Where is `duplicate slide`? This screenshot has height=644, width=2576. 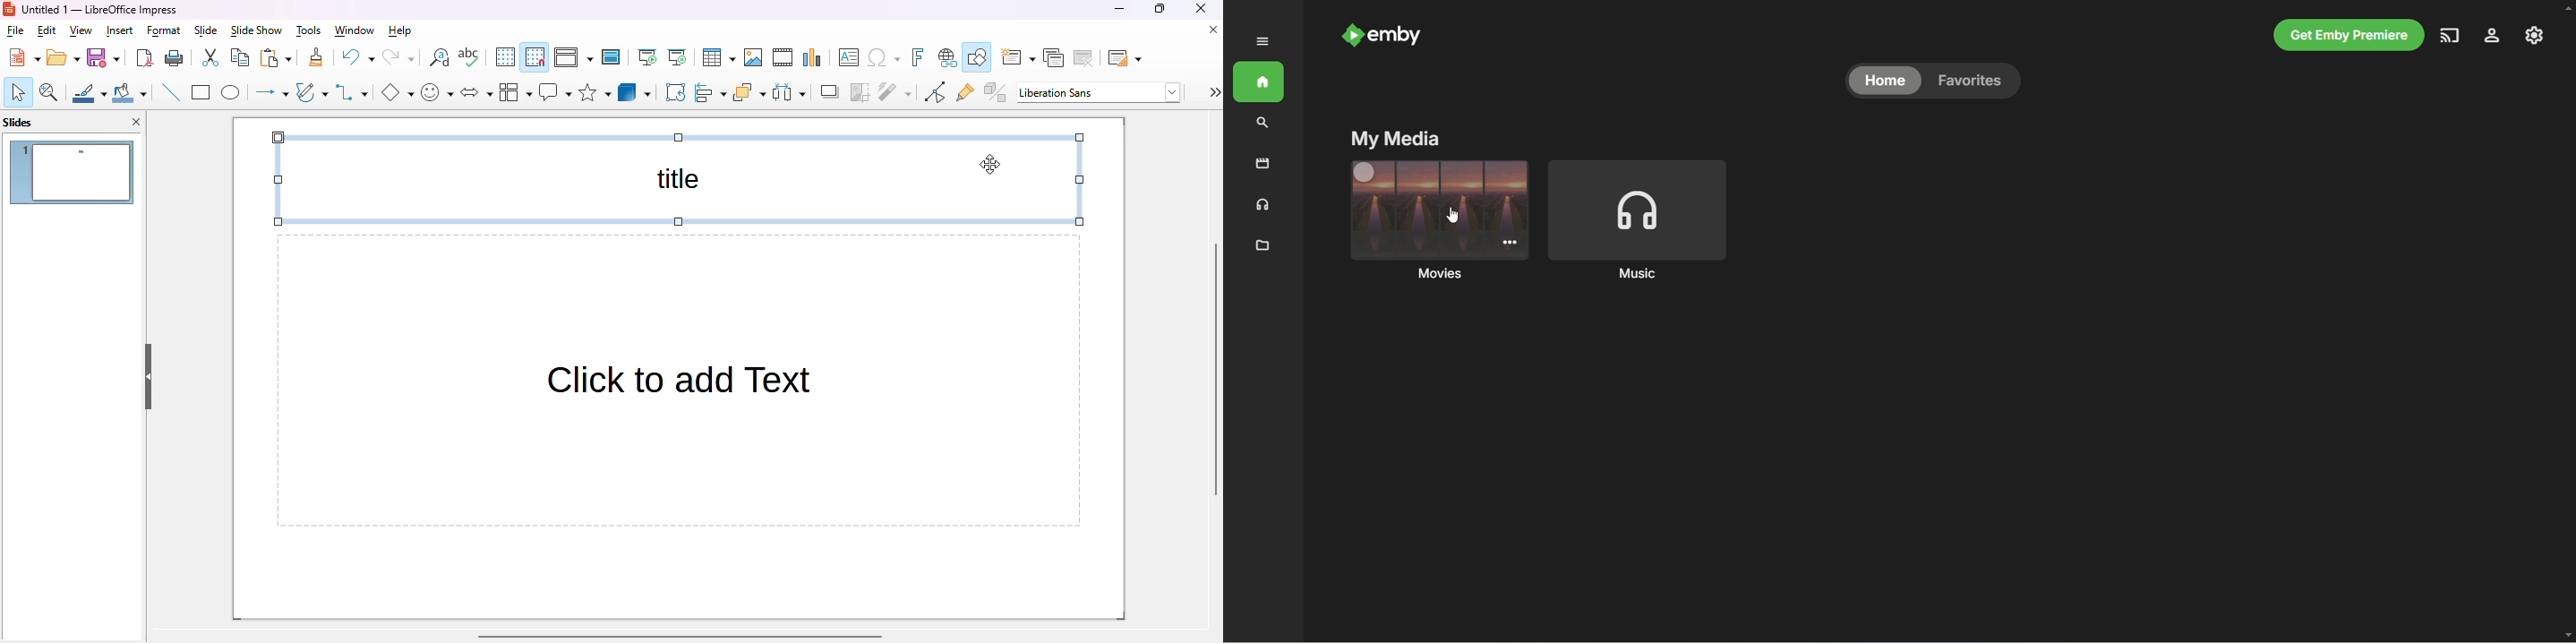
duplicate slide is located at coordinates (1053, 57).